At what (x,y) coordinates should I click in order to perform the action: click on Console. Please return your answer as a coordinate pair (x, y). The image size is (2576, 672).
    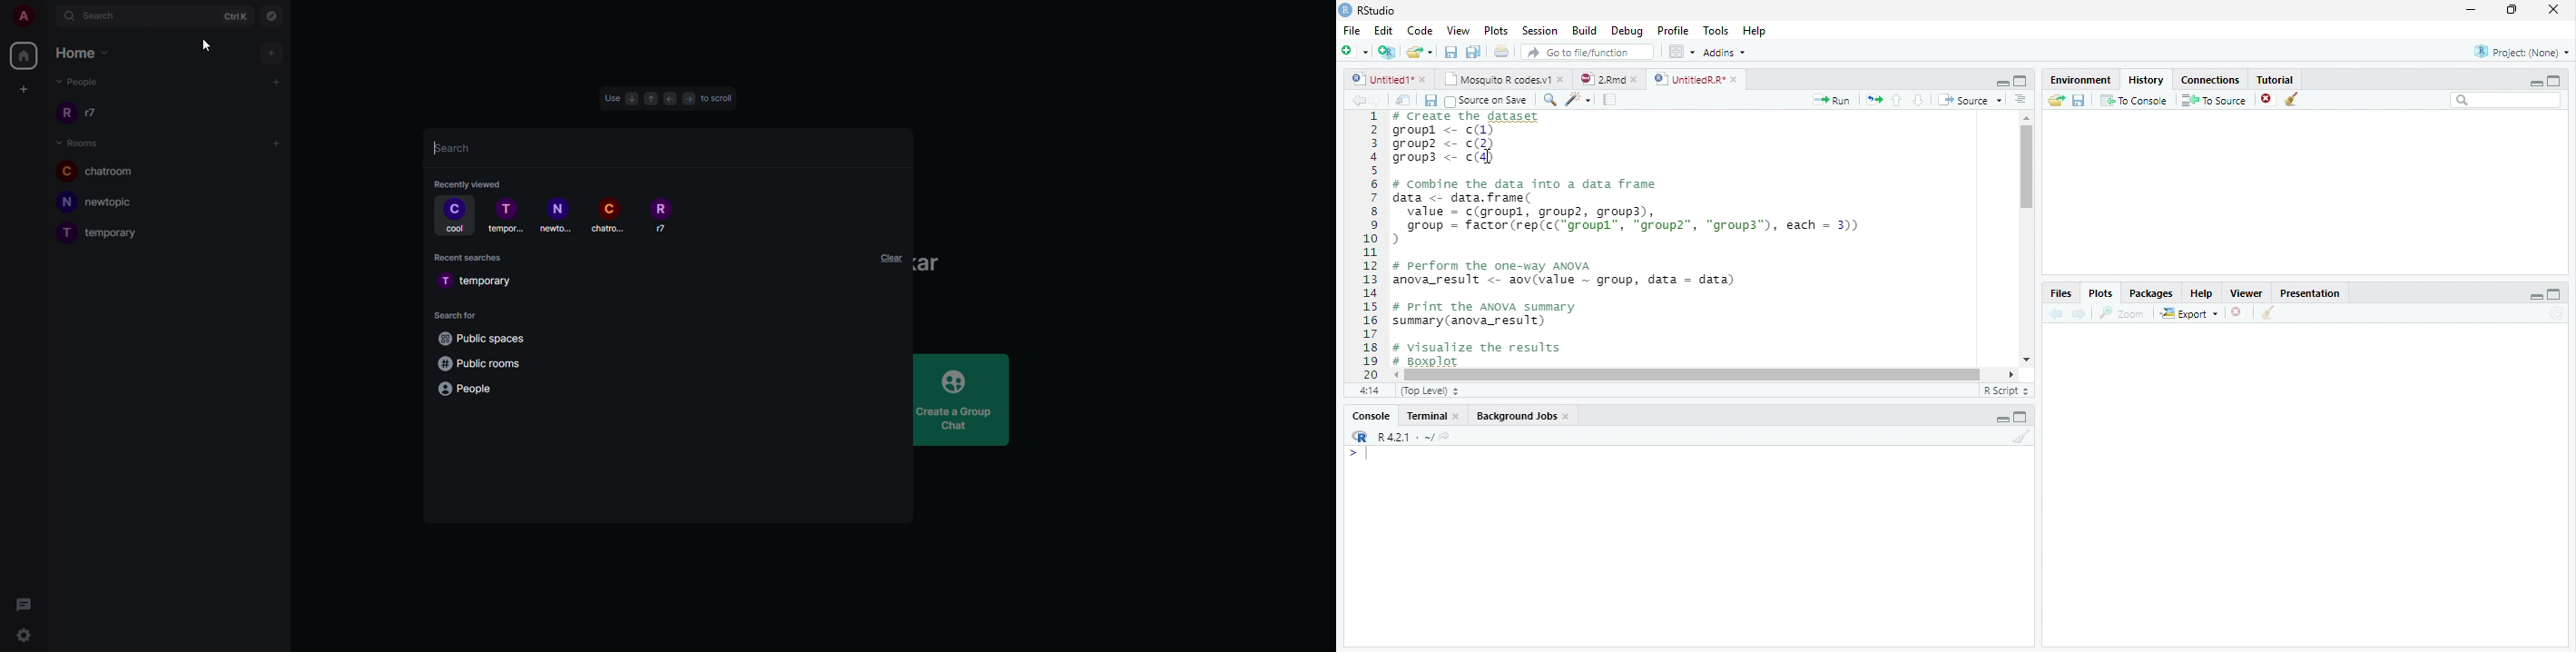
    Looking at the image, I should click on (1371, 418).